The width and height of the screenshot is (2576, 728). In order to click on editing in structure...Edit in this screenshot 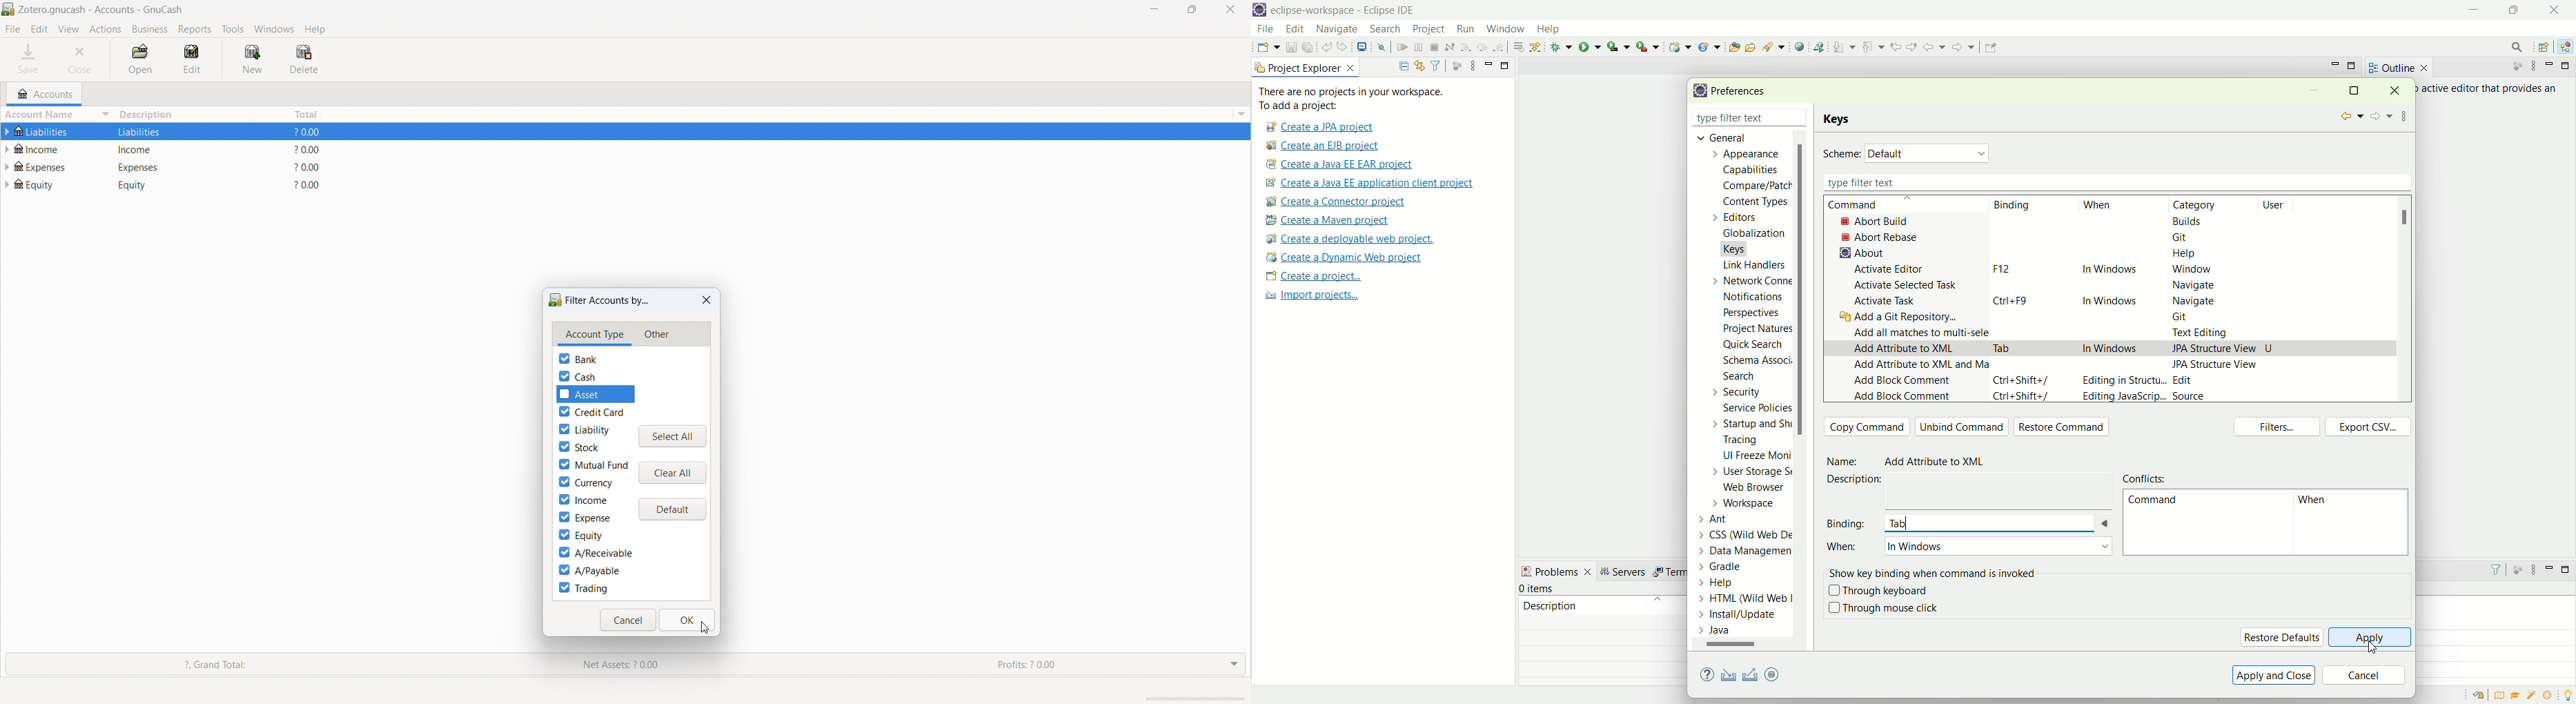, I will do `click(2139, 382)`.